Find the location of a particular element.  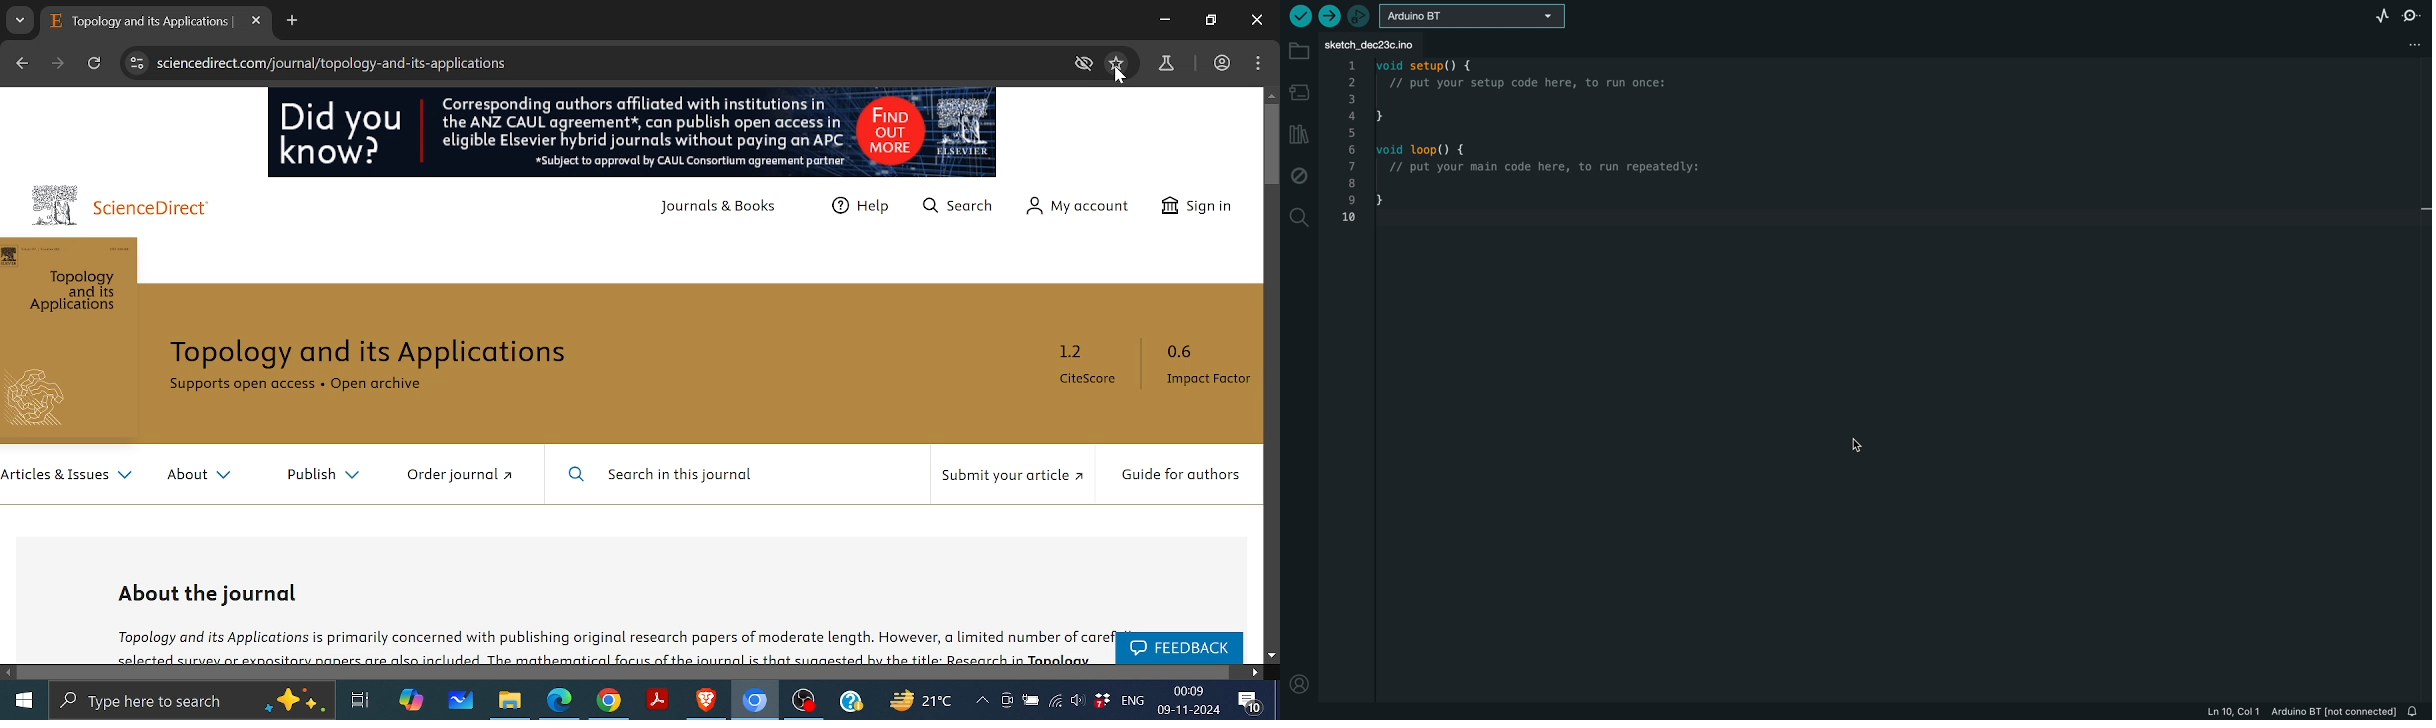

Notification is located at coordinates (1249, 702).